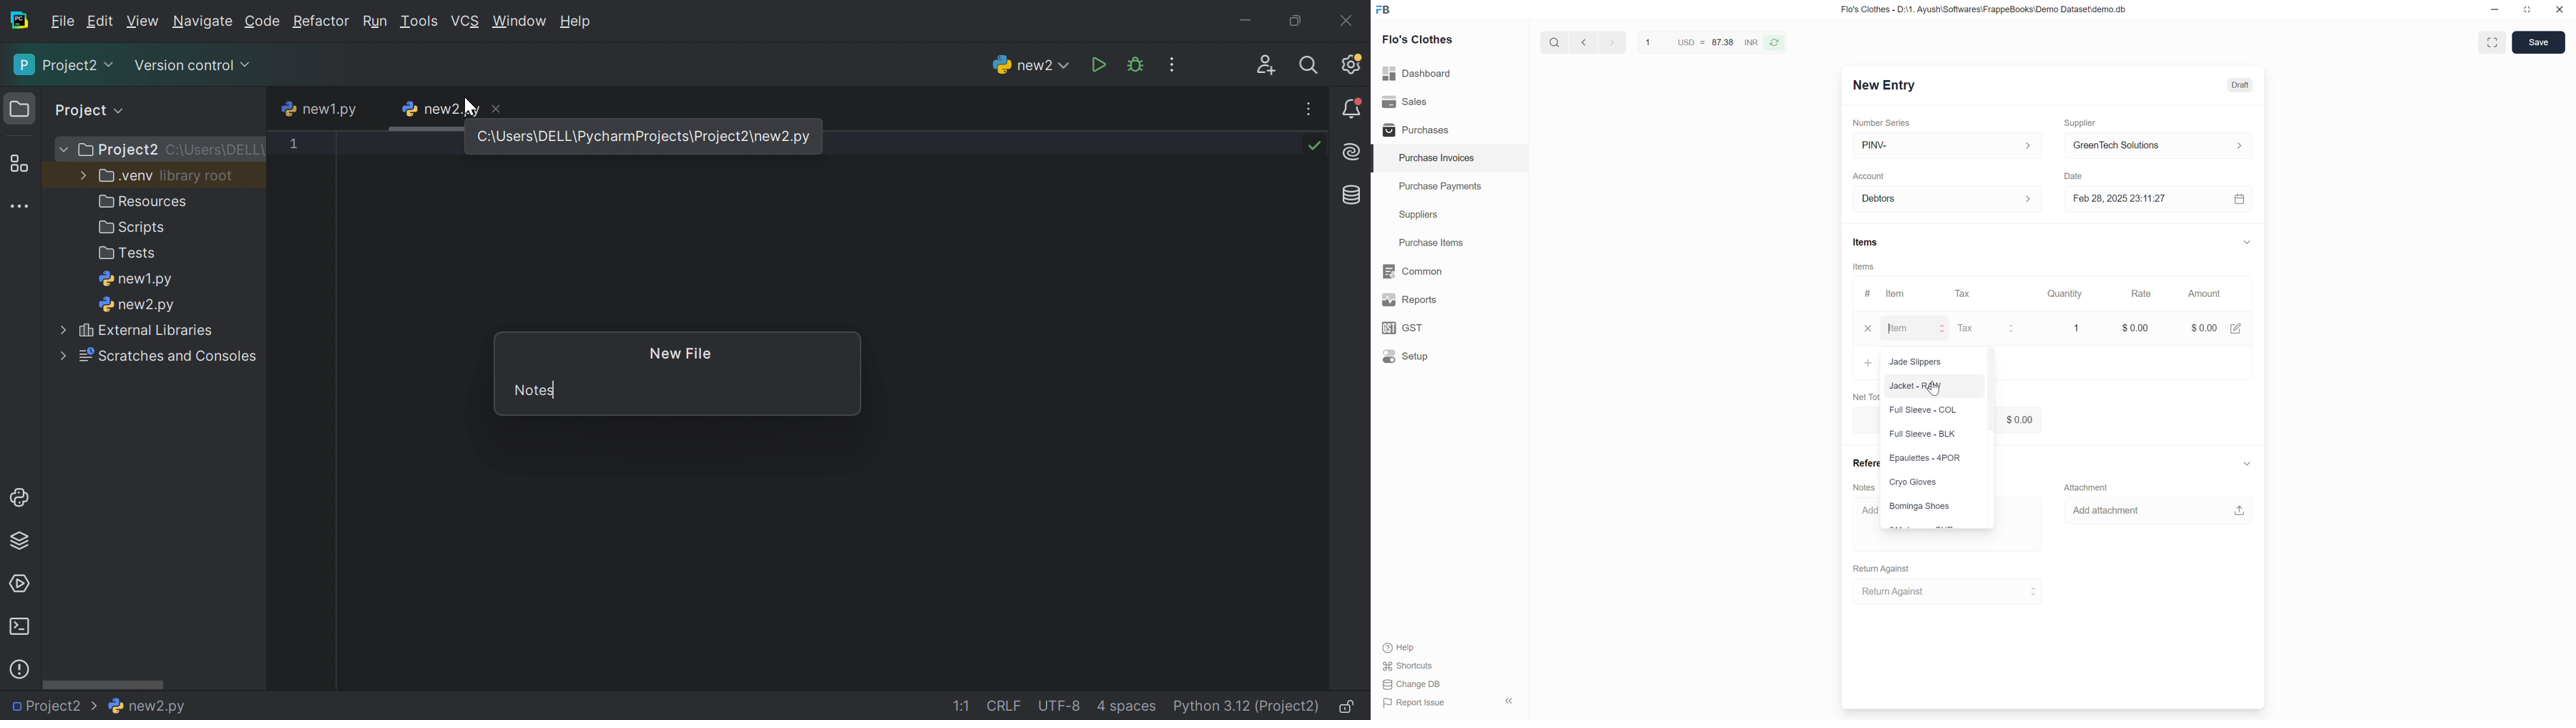 The height and width of the screenshot is (728, 2576). I want to click on Attachment, so click(2087, 487).